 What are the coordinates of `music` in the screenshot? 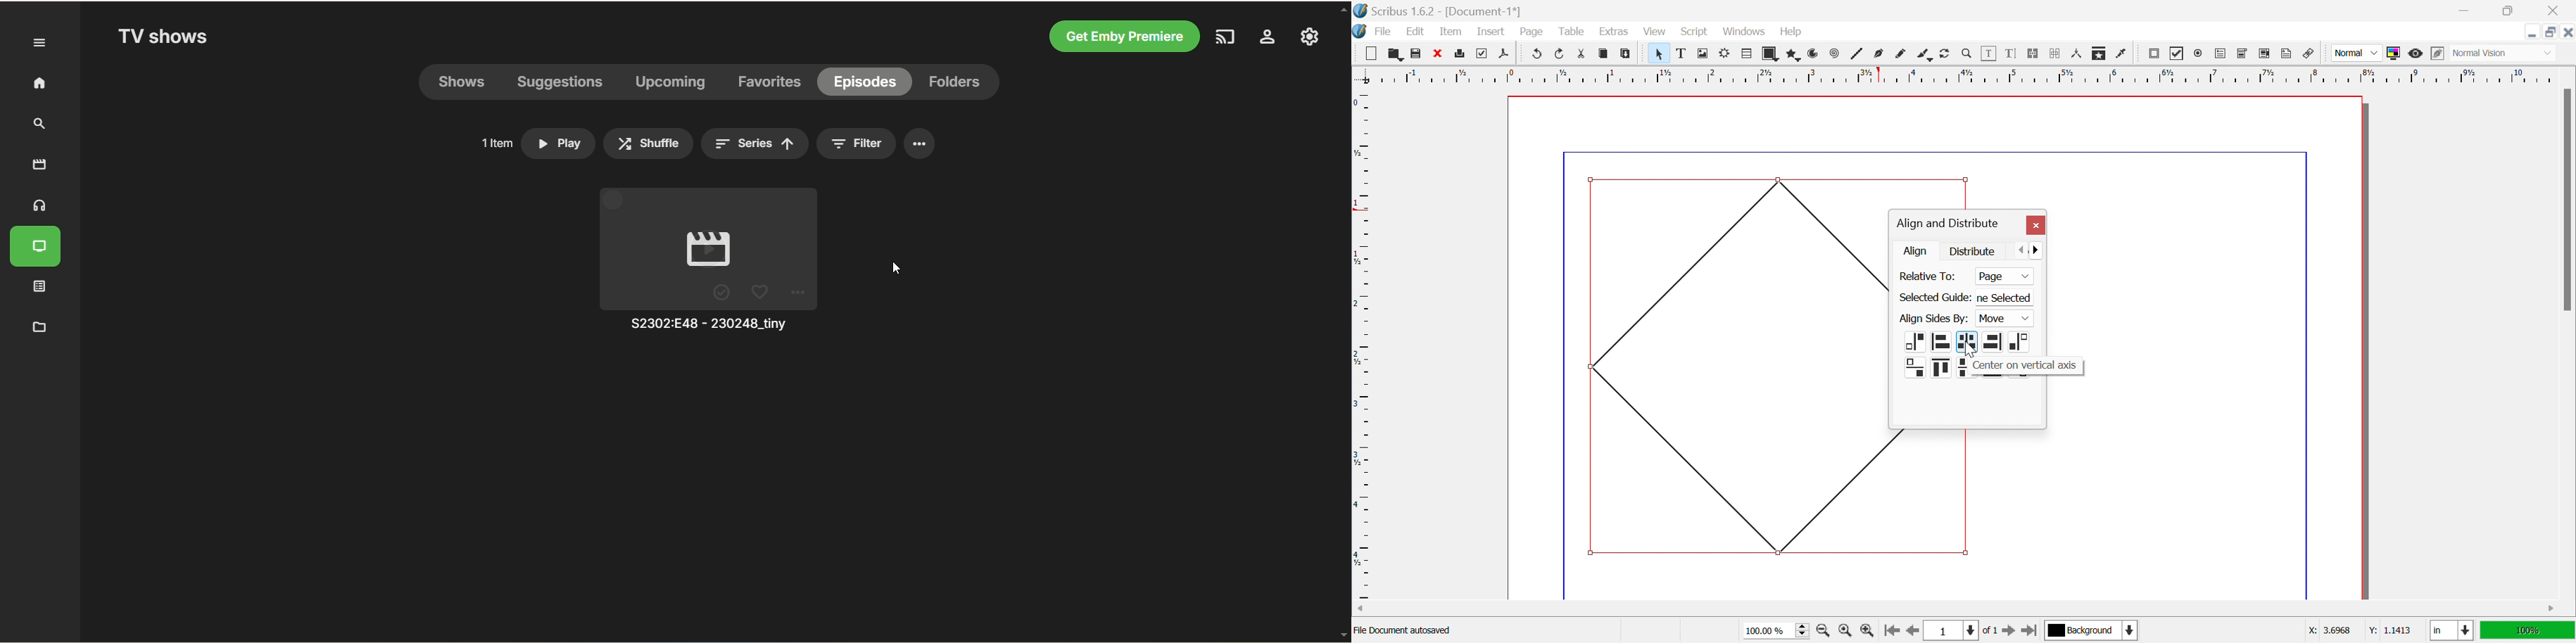 It's located at (42, 207).